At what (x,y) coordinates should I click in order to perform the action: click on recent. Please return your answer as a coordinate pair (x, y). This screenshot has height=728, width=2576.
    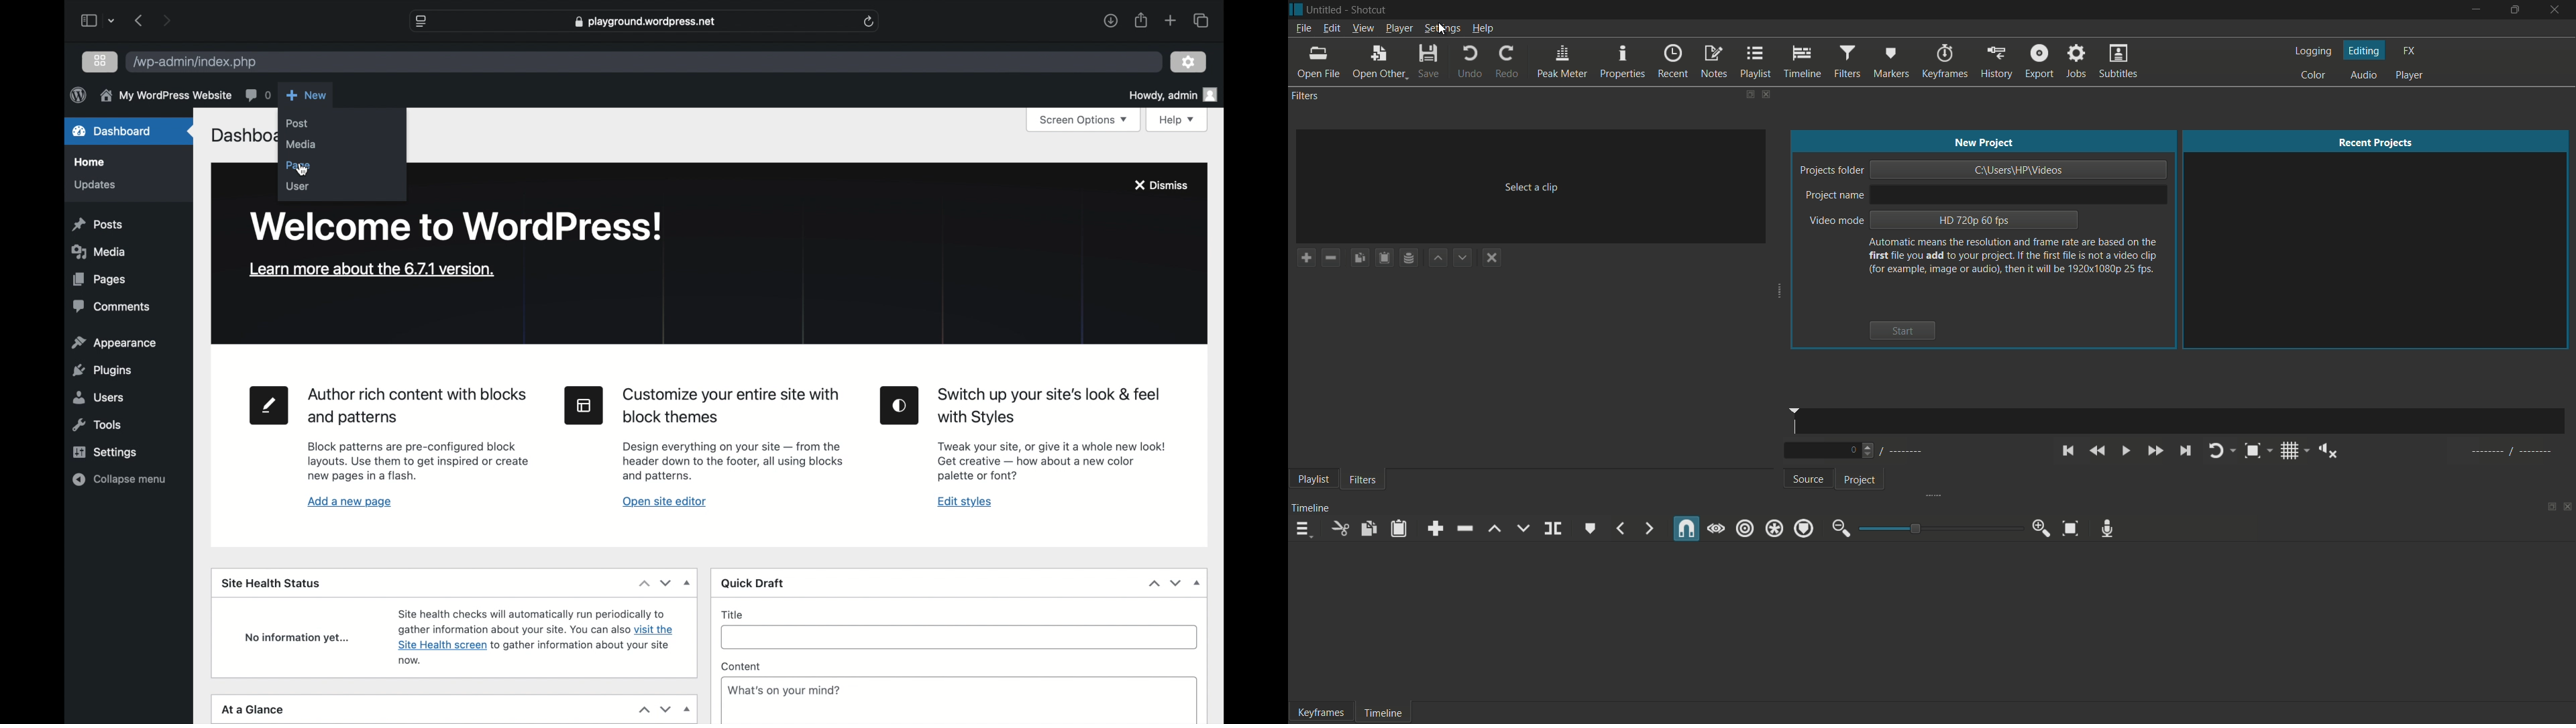
    Looking at the image, I should click on (1674, 62).